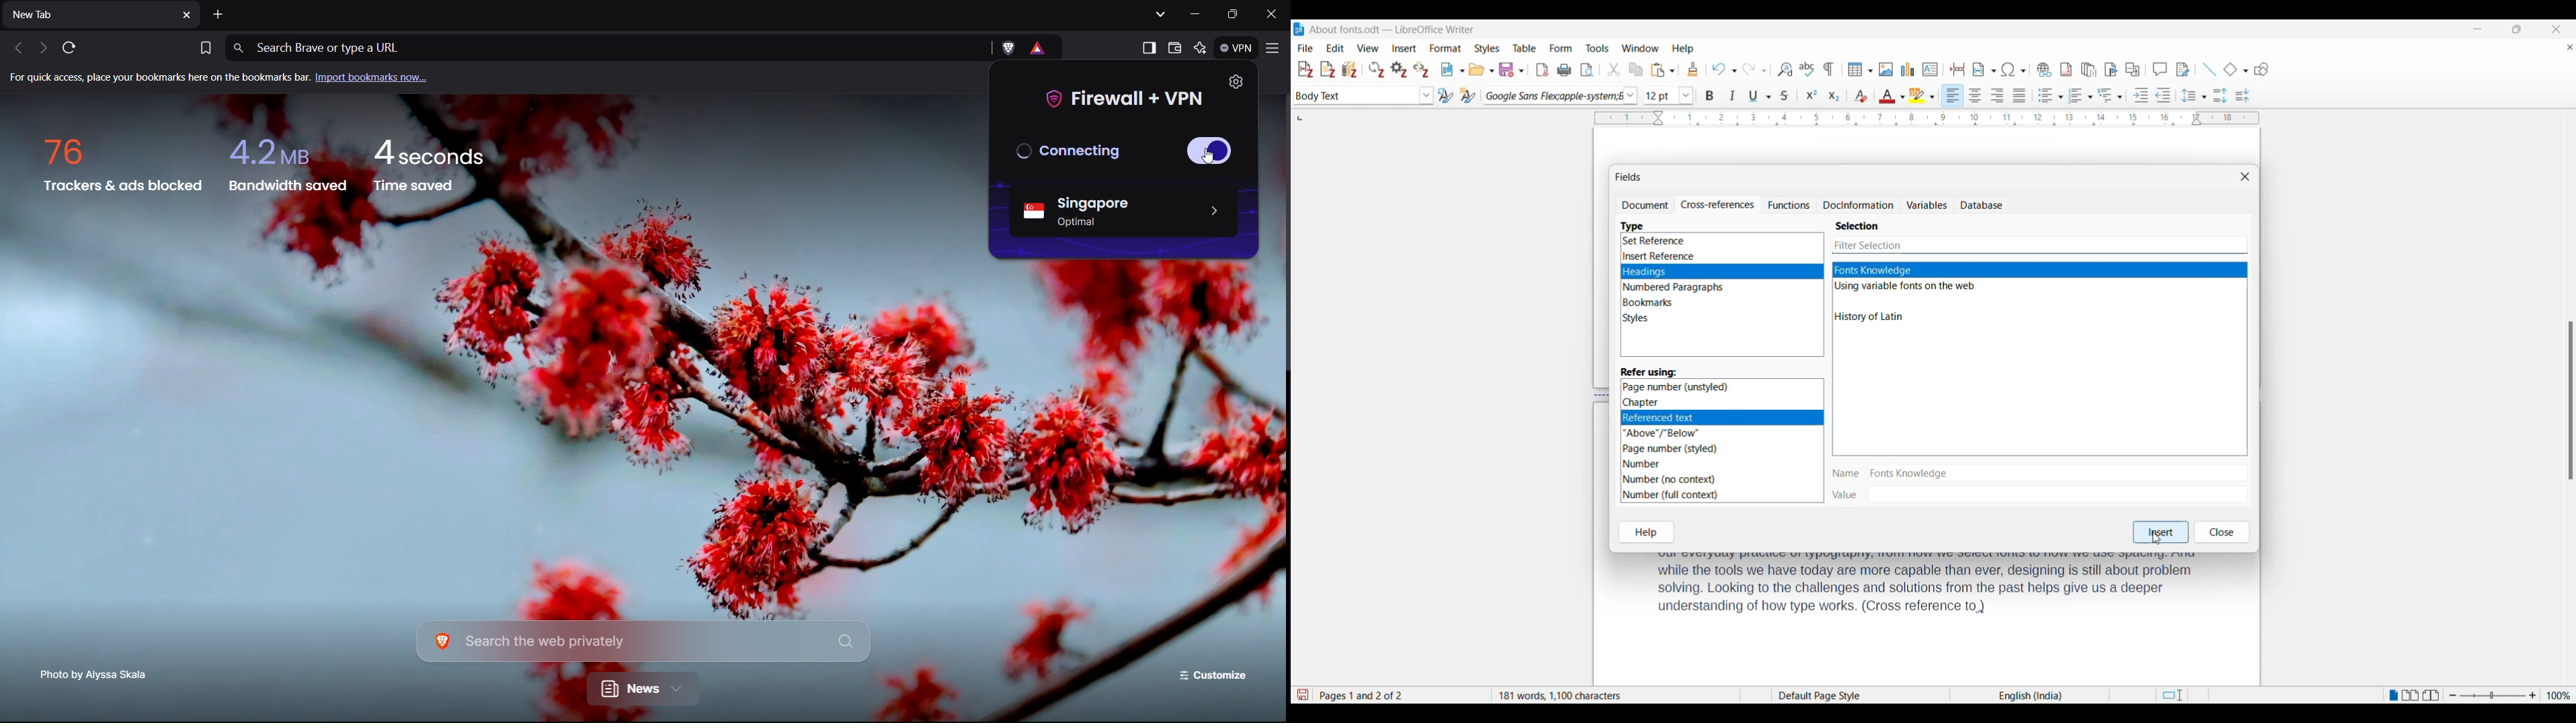 The width and height of the screenshot is (2576, 728). What do you see at coordinates (1445, 95) in the screenshot?
I see `Update selected style` at bounding box center [1445, 95].